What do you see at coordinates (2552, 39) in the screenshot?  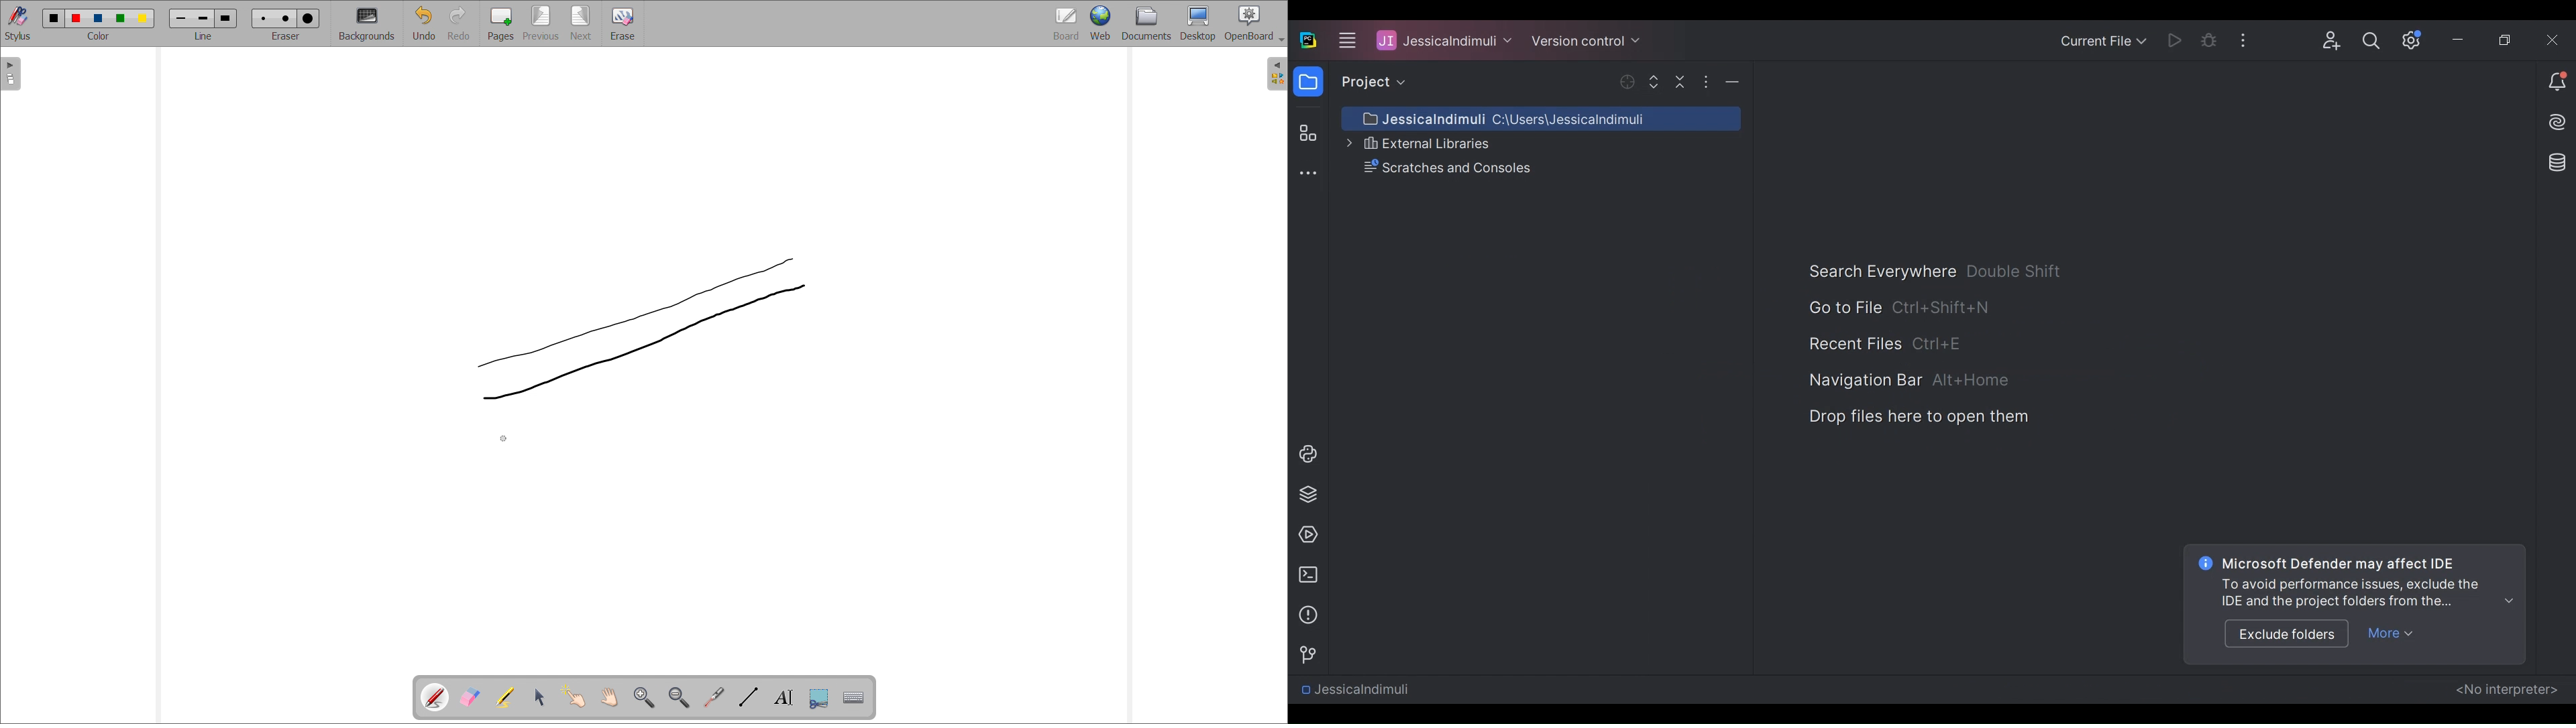 I see `Close` at bounding box center [2552, 39].